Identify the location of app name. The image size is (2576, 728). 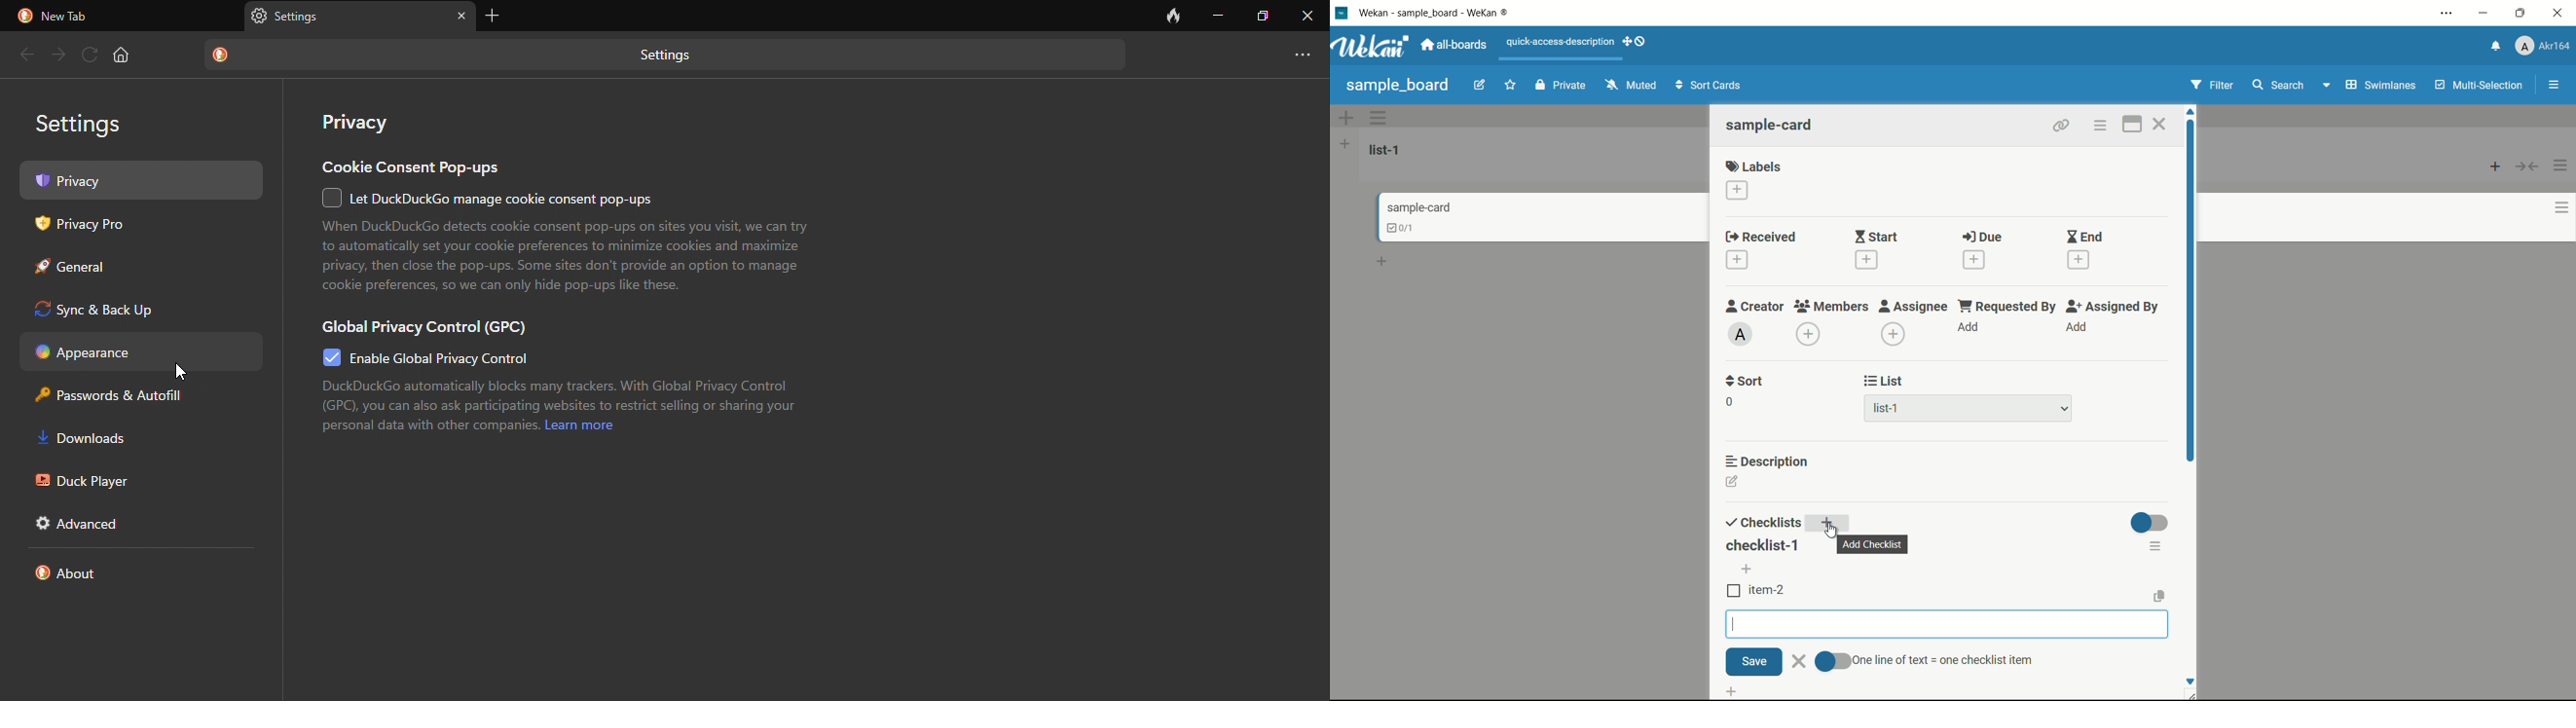
(1436, 12).